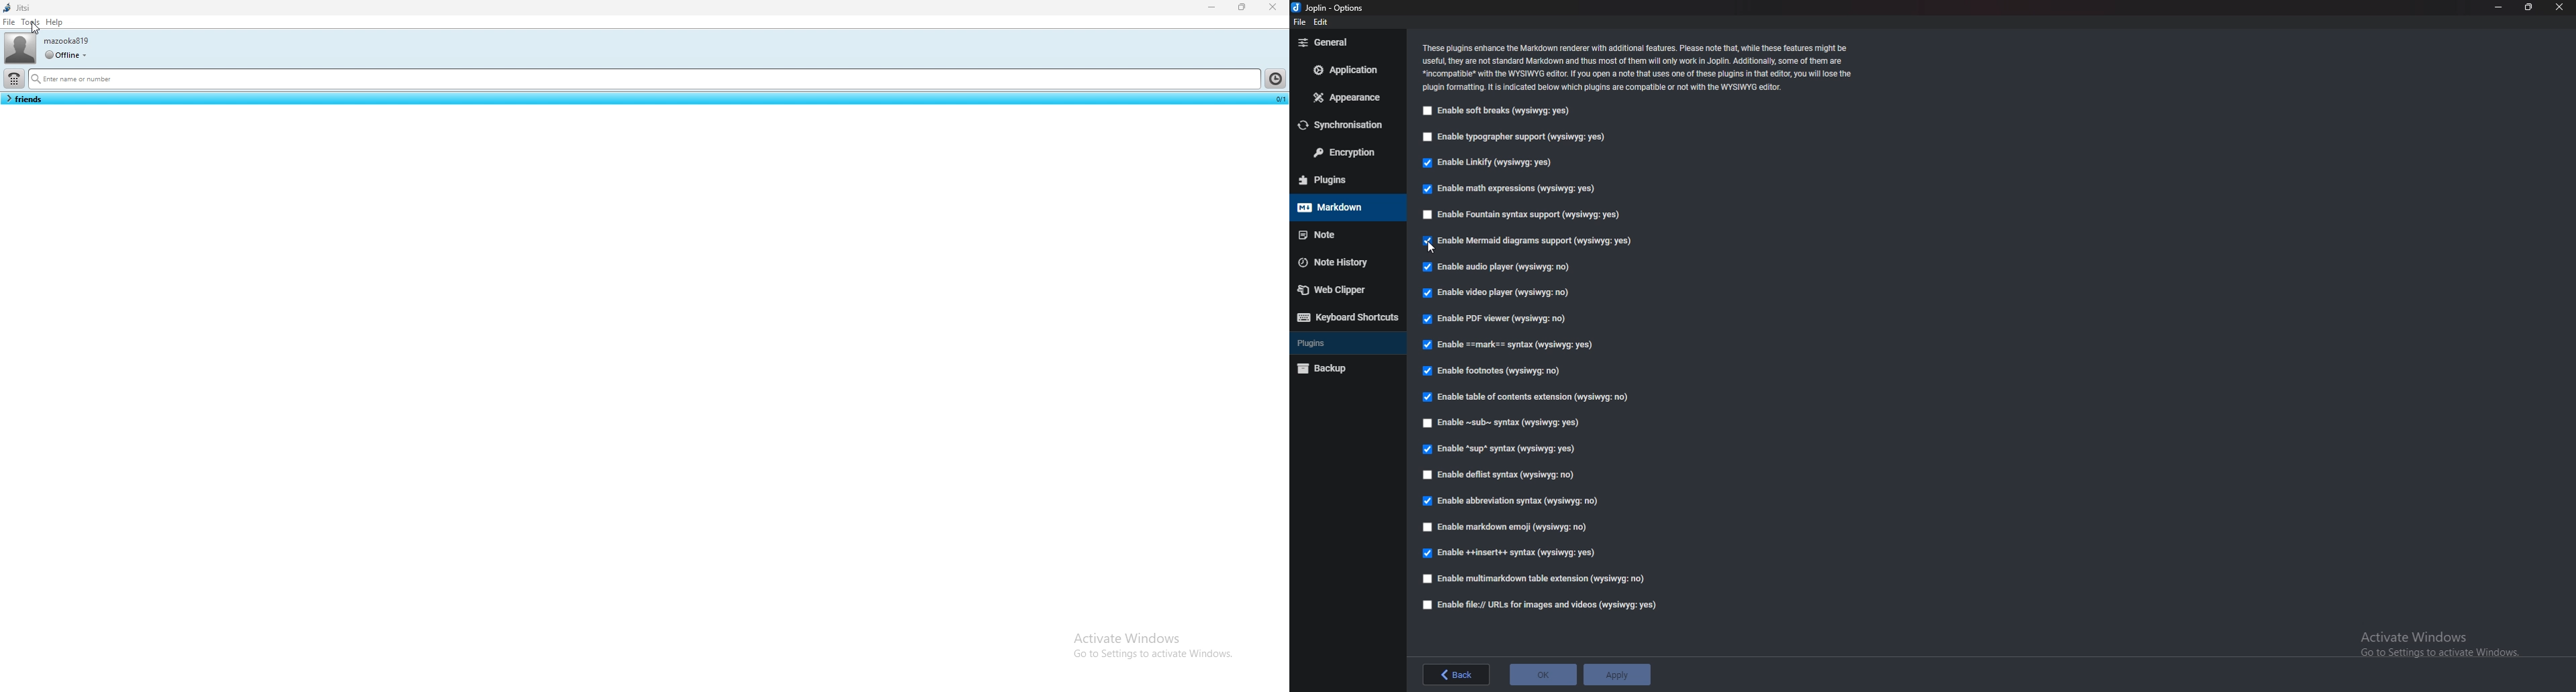 This screenshot has width=2576, height=700. Describe the element at coordinates (1530, 396) in the screenshot. I see `Enable table of contents extension` at that location.